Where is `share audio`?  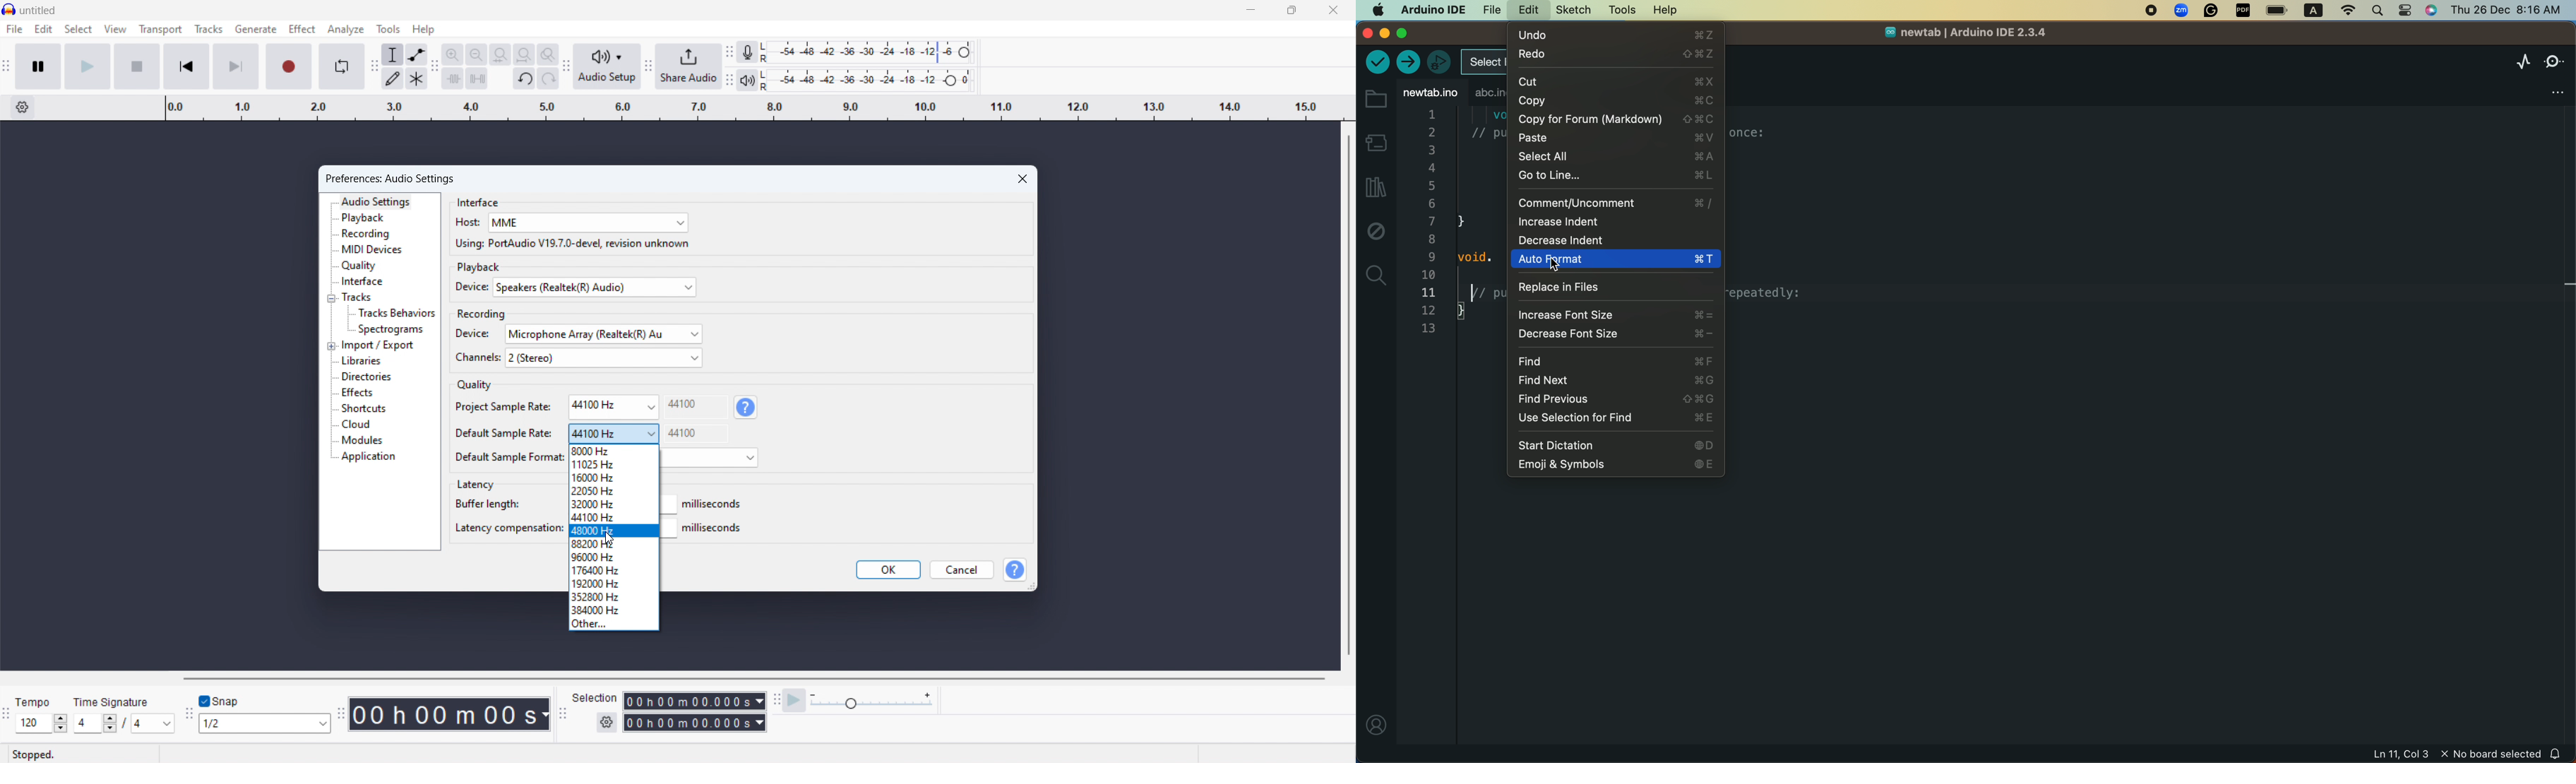
share audio is located at coordinates (688, 66).